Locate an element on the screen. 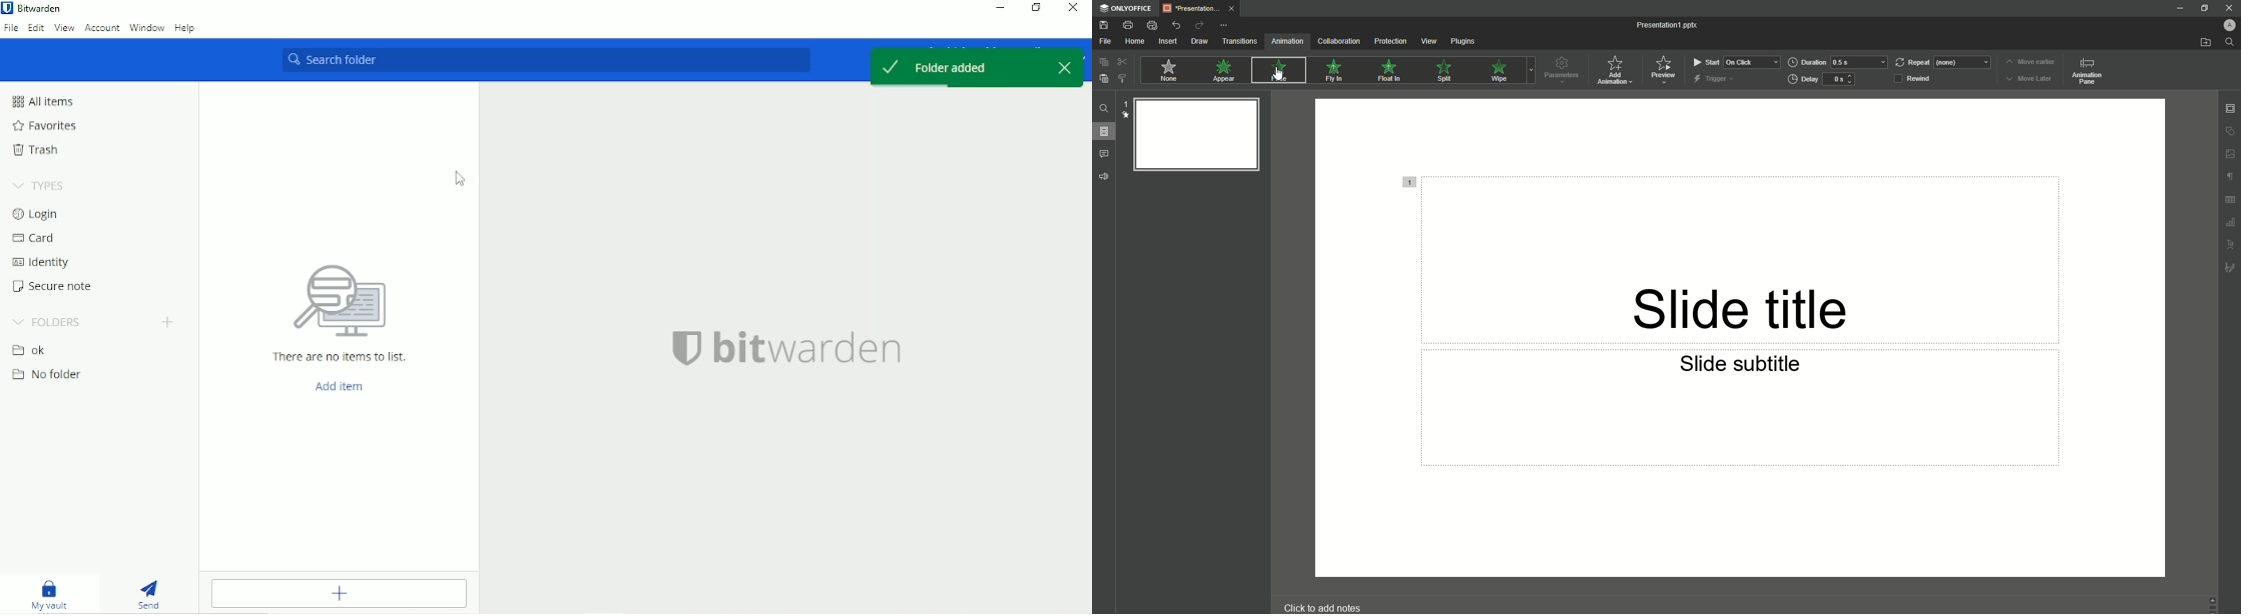 This screenshot has height=616, width=2268. searching for folder logo is located at coordinates (339, 298).